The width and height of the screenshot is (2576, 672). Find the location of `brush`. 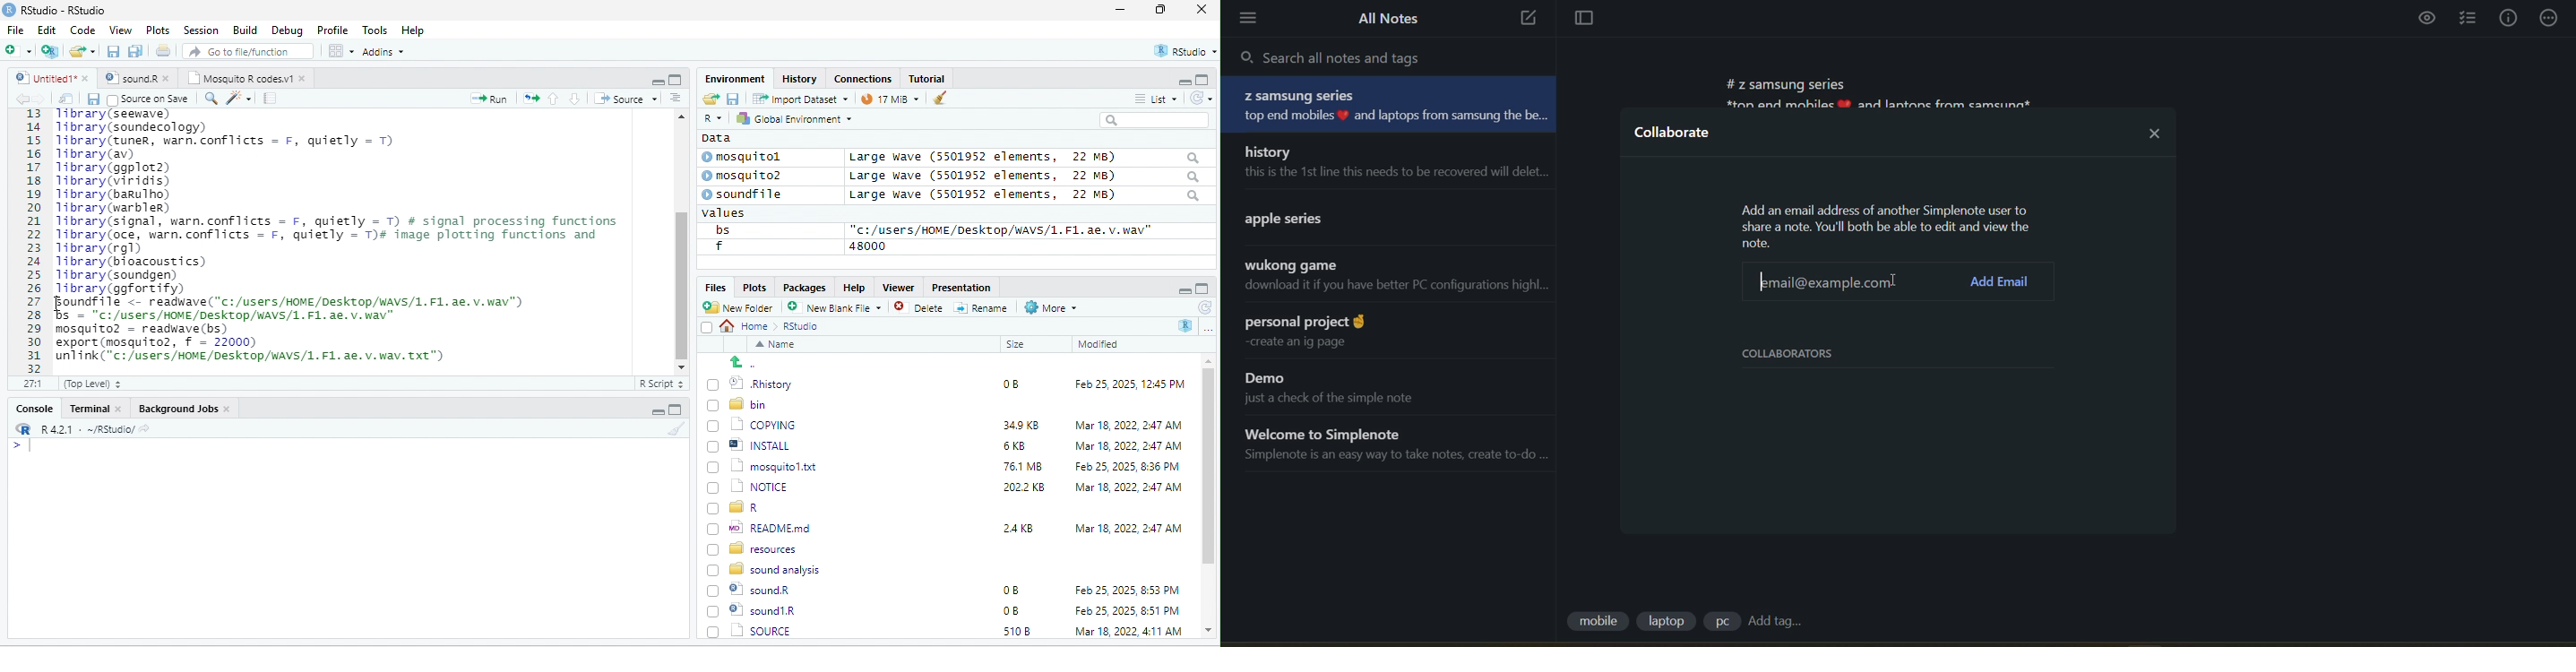

brush is located at coordinates (678, 429).